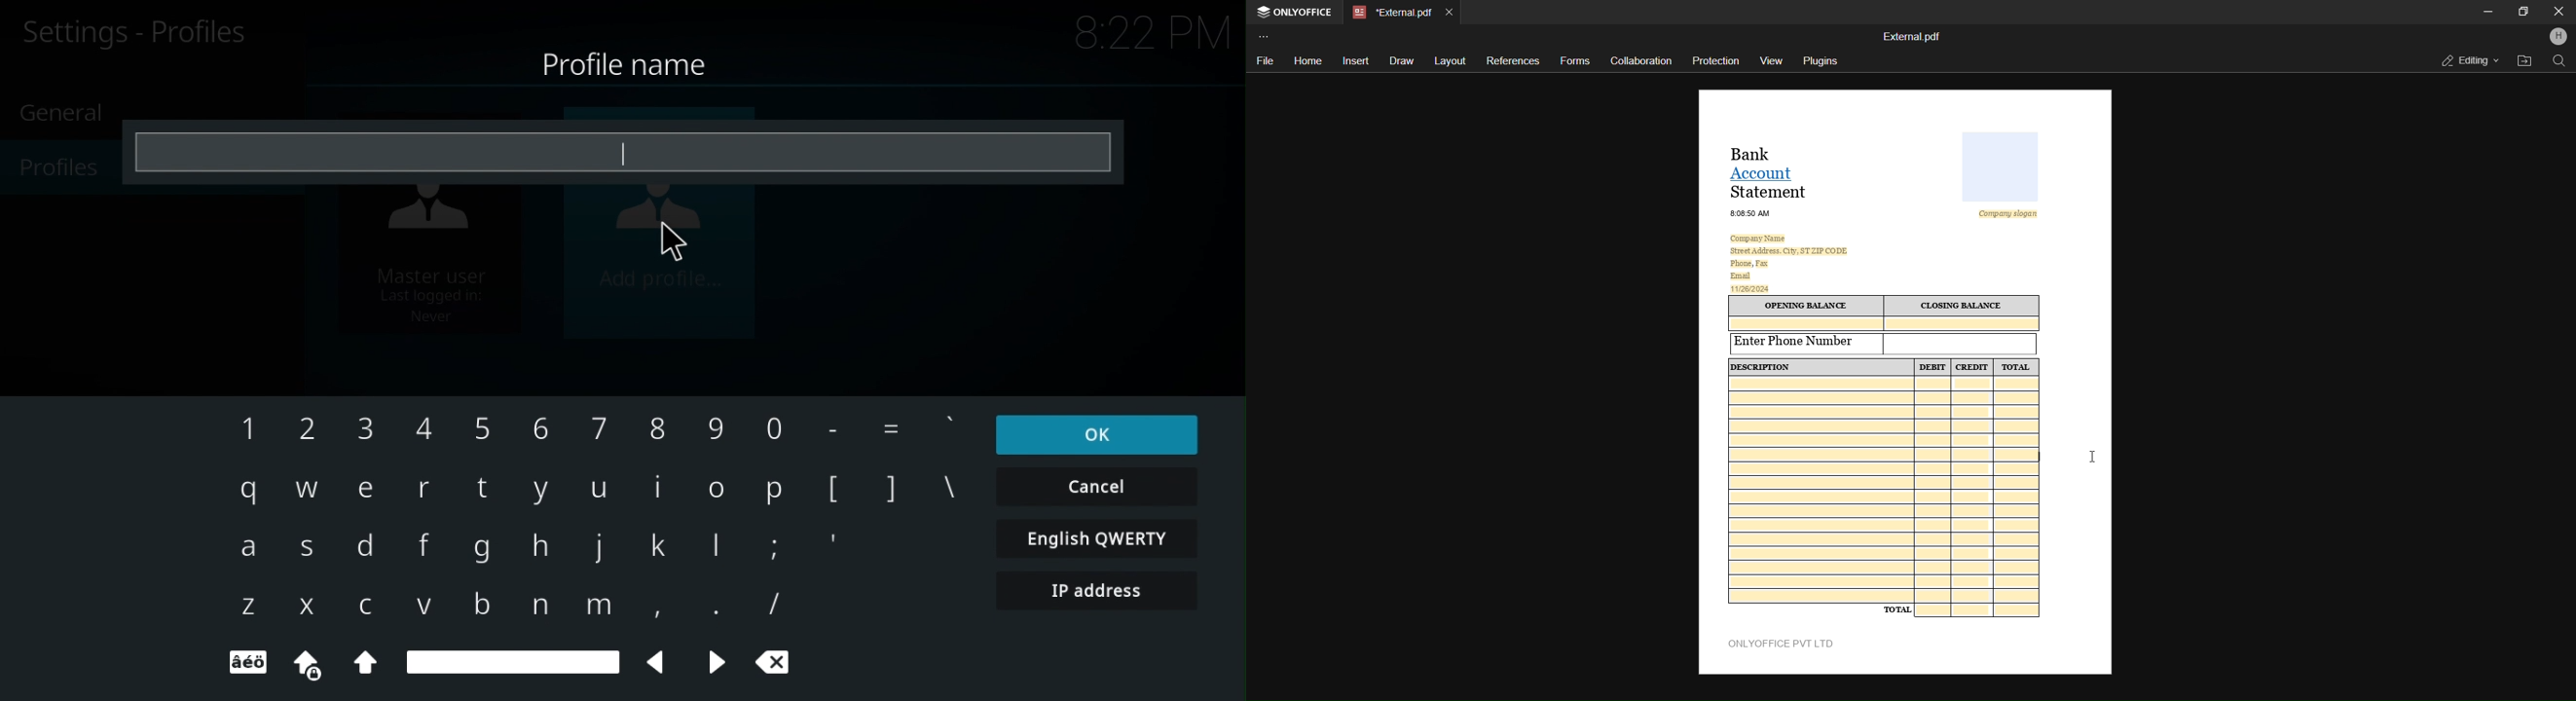  What do you see at coordinates (2002, 167) in the screenshot?
I see `image` at bounding box center [2002, 167].